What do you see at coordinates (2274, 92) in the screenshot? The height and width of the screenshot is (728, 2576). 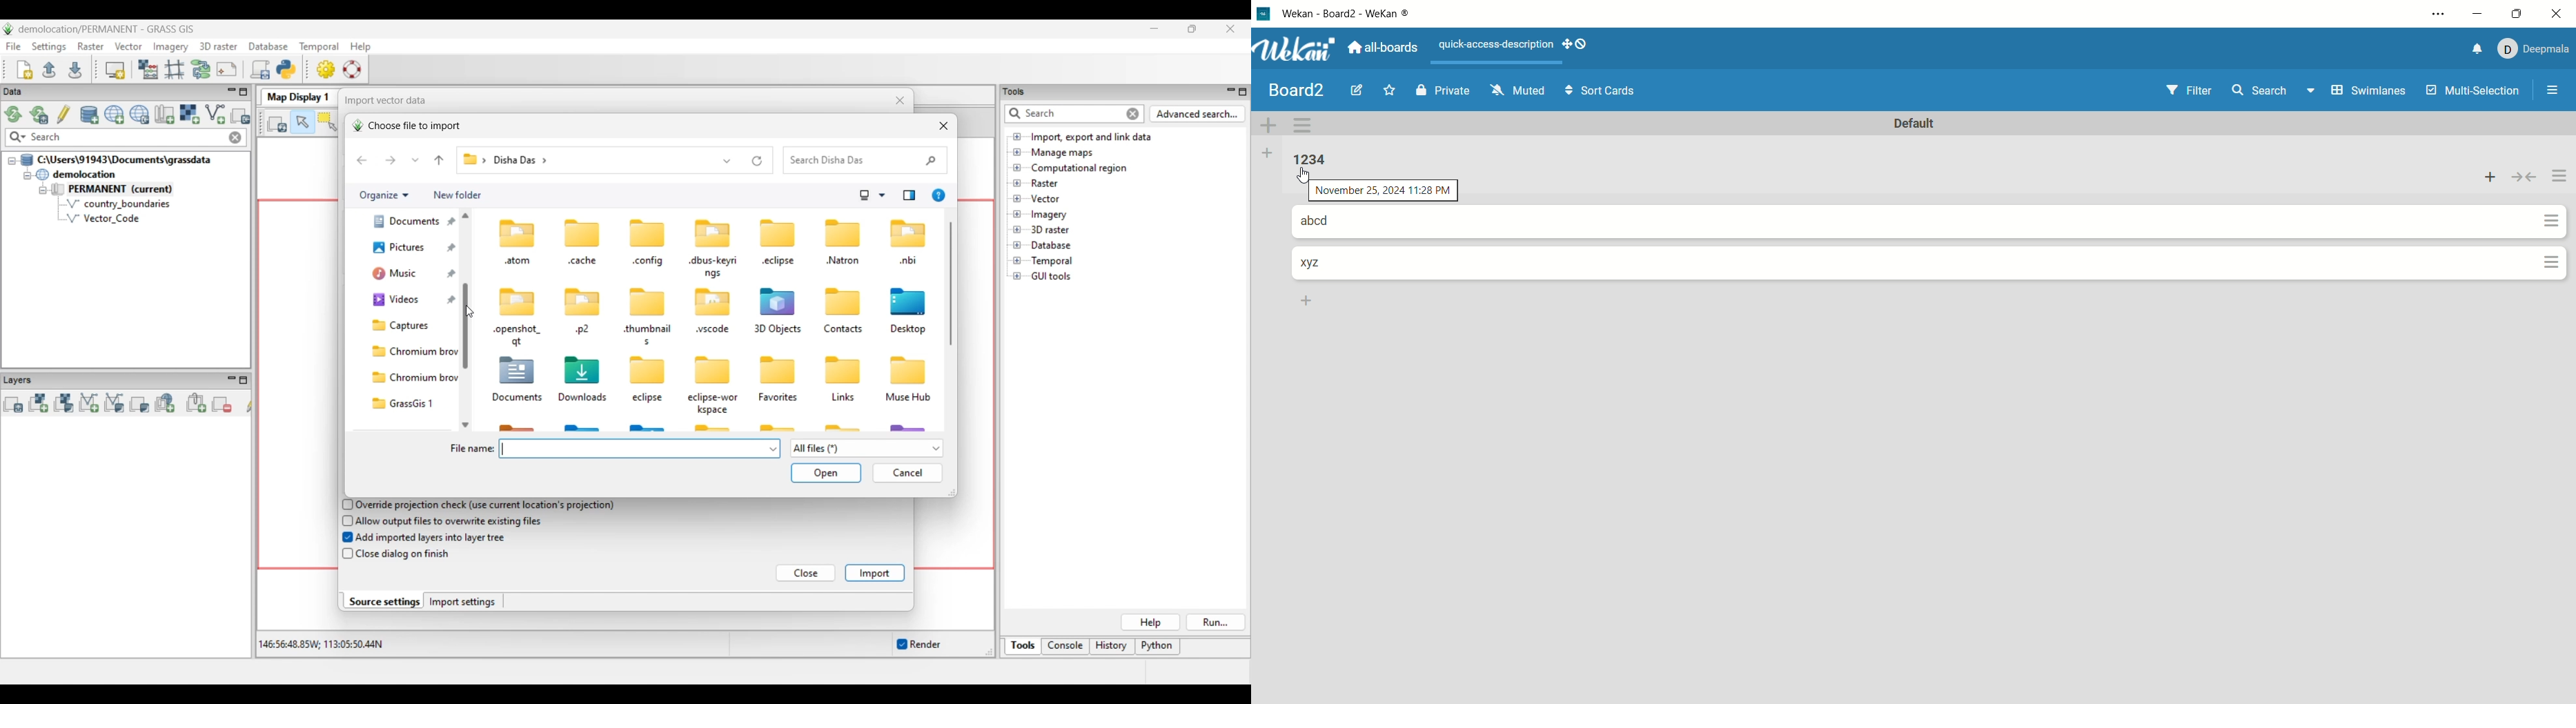 I see `search` at bounding box center [2274, 92].